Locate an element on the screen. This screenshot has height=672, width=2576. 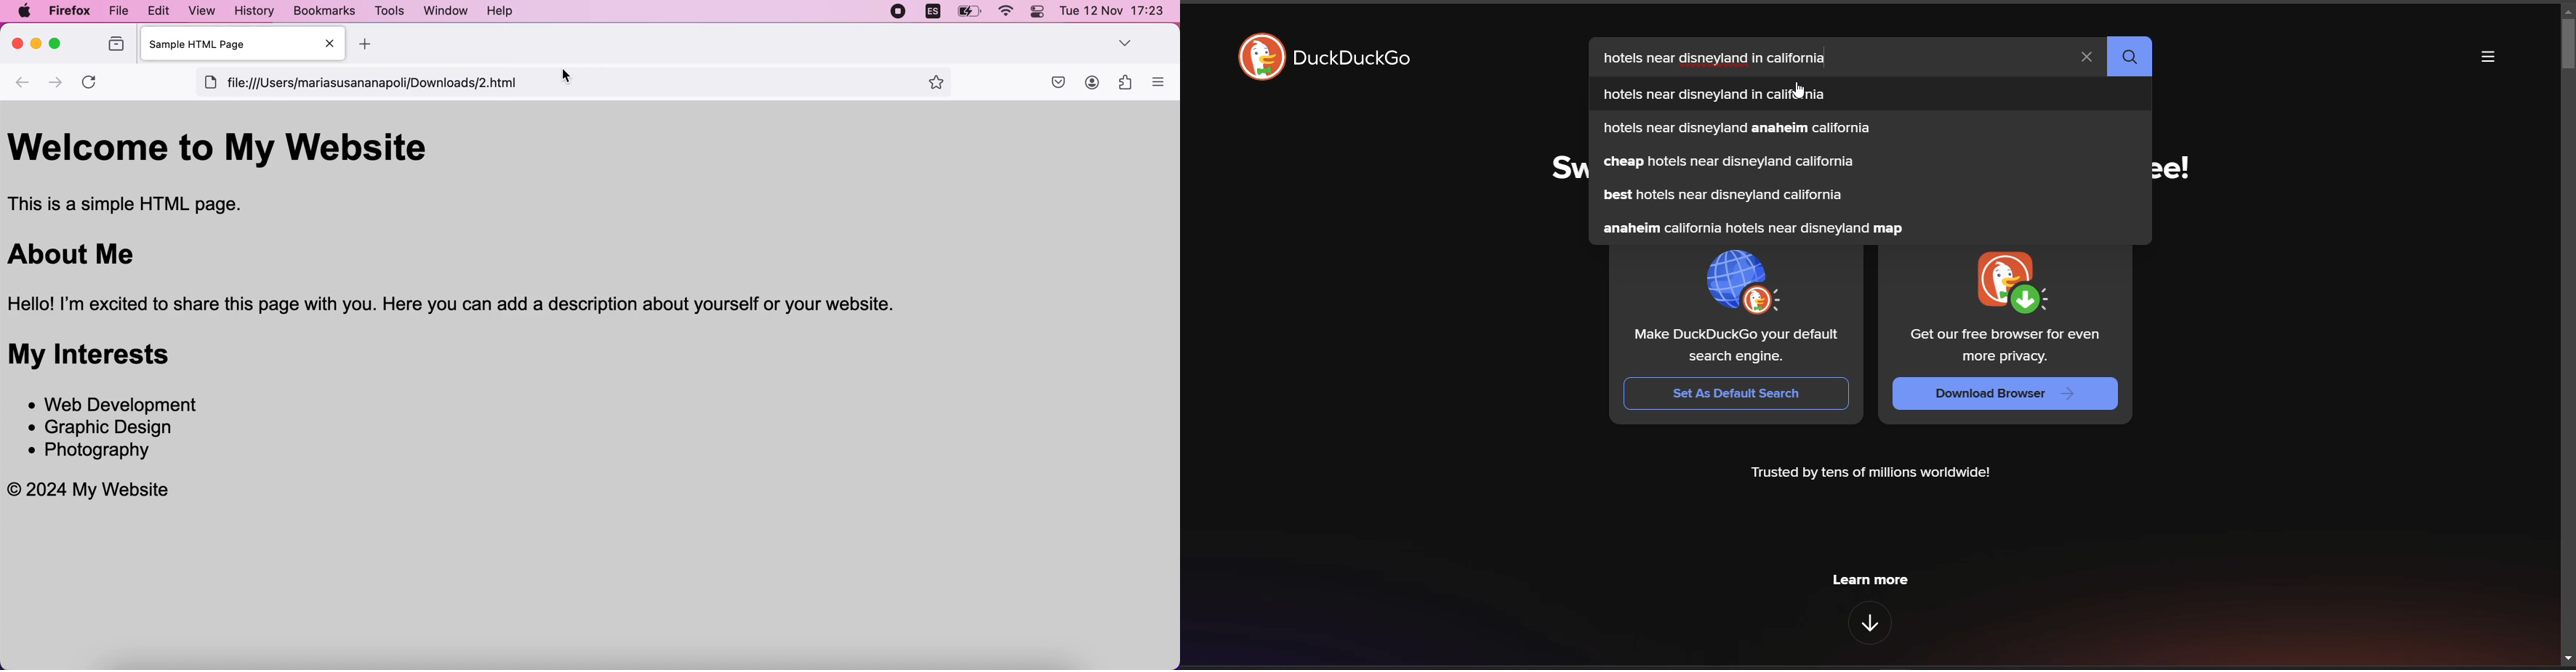
mac logo is located at coordinates (25, 13).